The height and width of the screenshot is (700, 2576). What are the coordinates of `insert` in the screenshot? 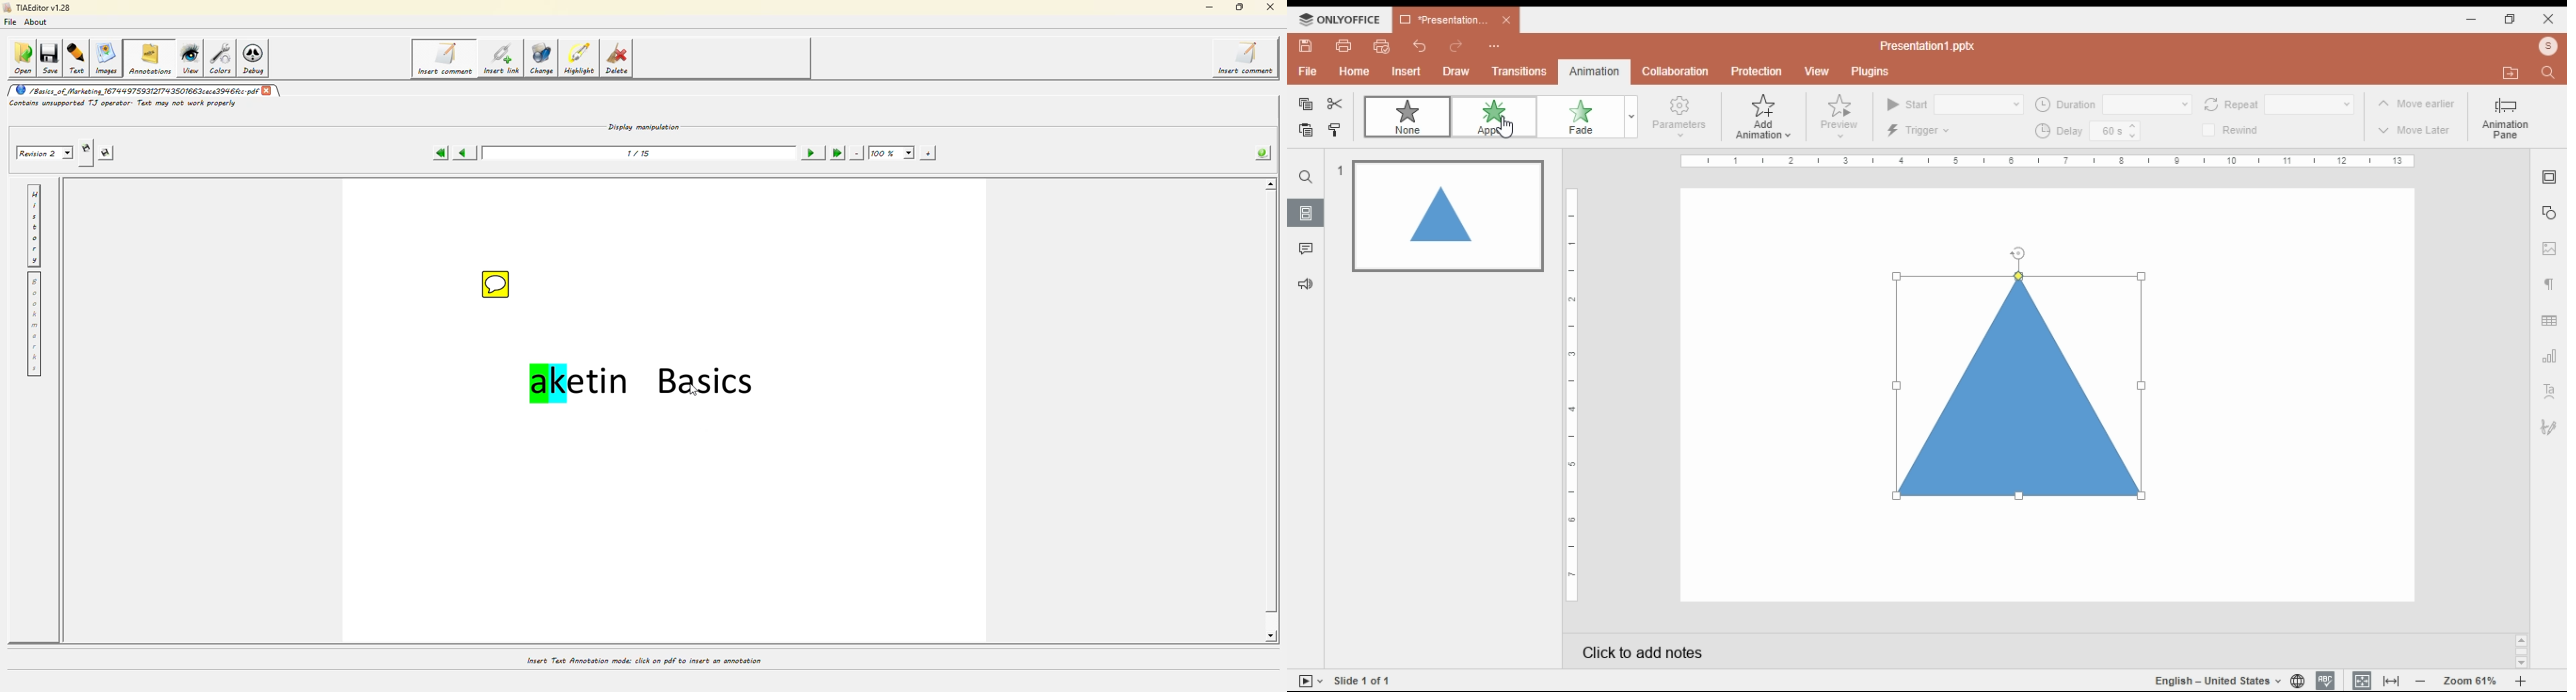 It's located at (1408, 70).